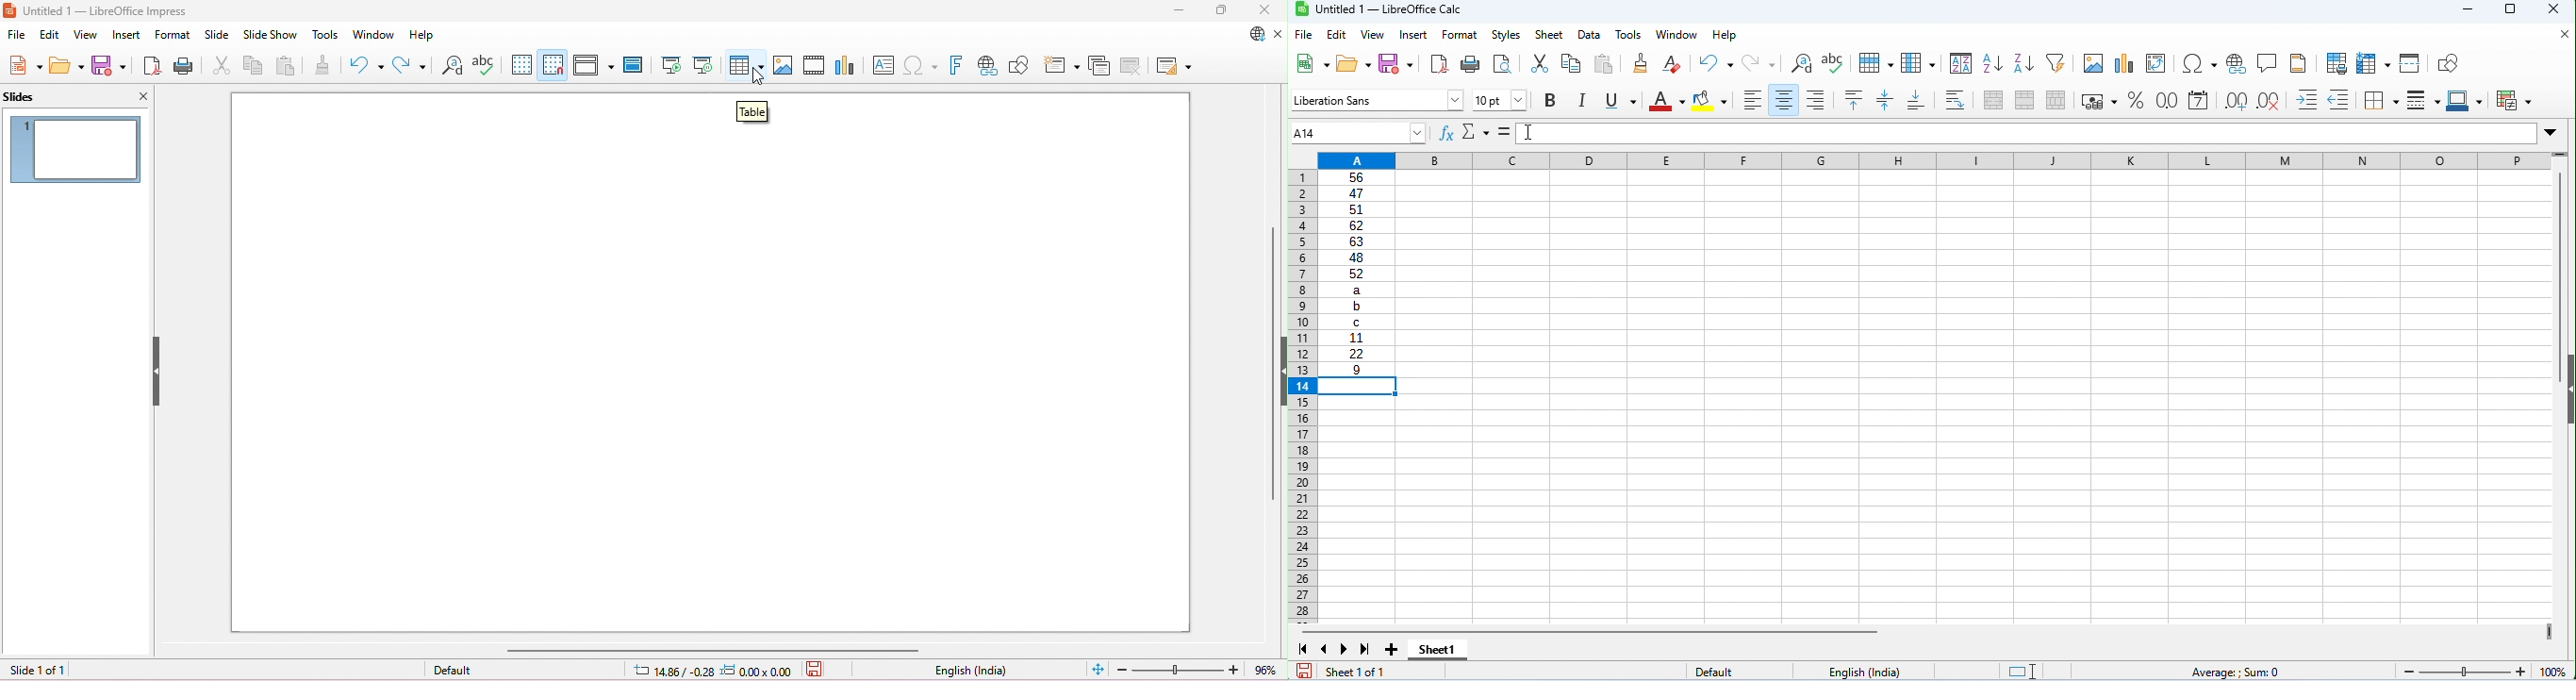  I want to click on help, so click(1724, 36).